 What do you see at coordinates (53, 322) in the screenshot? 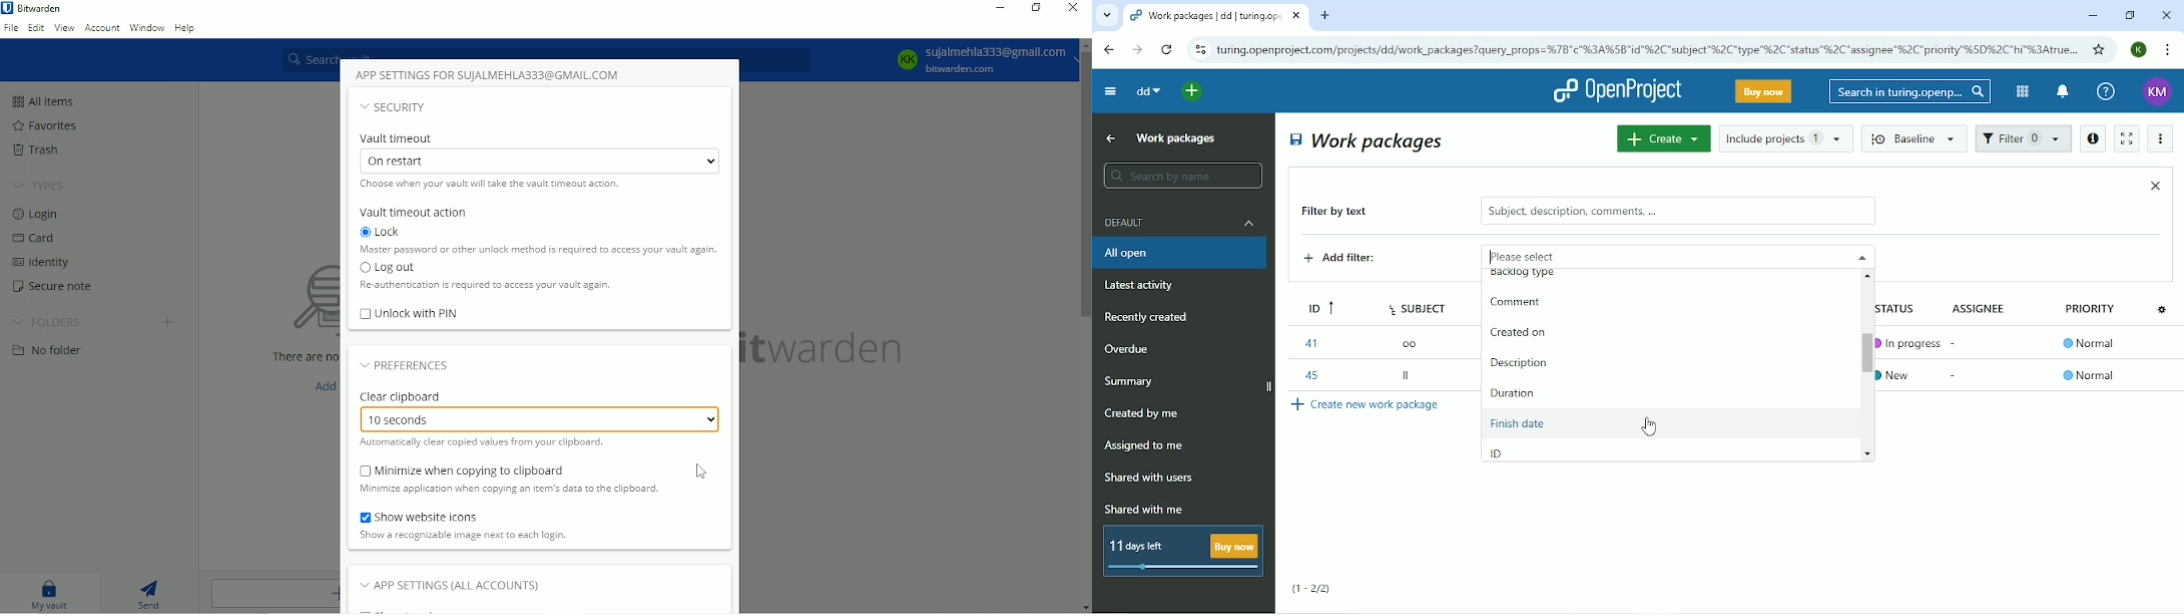
I see `FOLDERS` at bounding box center [53, 322].